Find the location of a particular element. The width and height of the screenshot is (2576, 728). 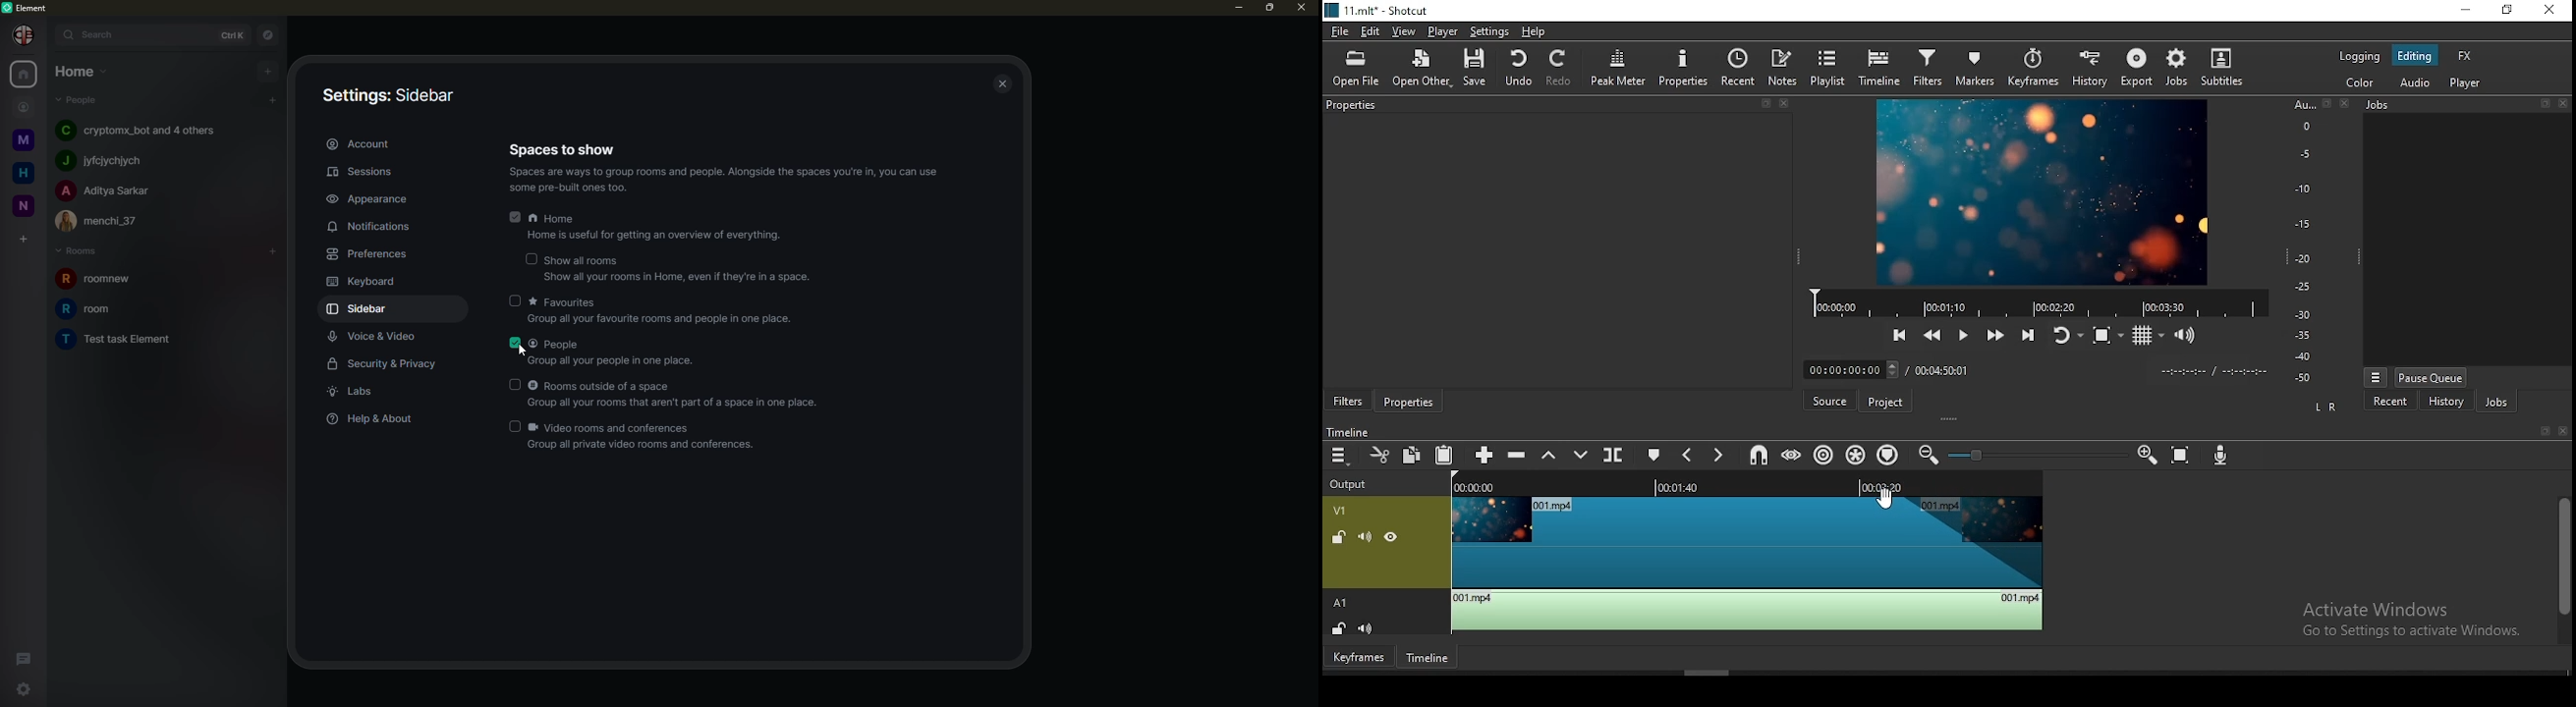

ctrl K is located at coordinates (227, 32).